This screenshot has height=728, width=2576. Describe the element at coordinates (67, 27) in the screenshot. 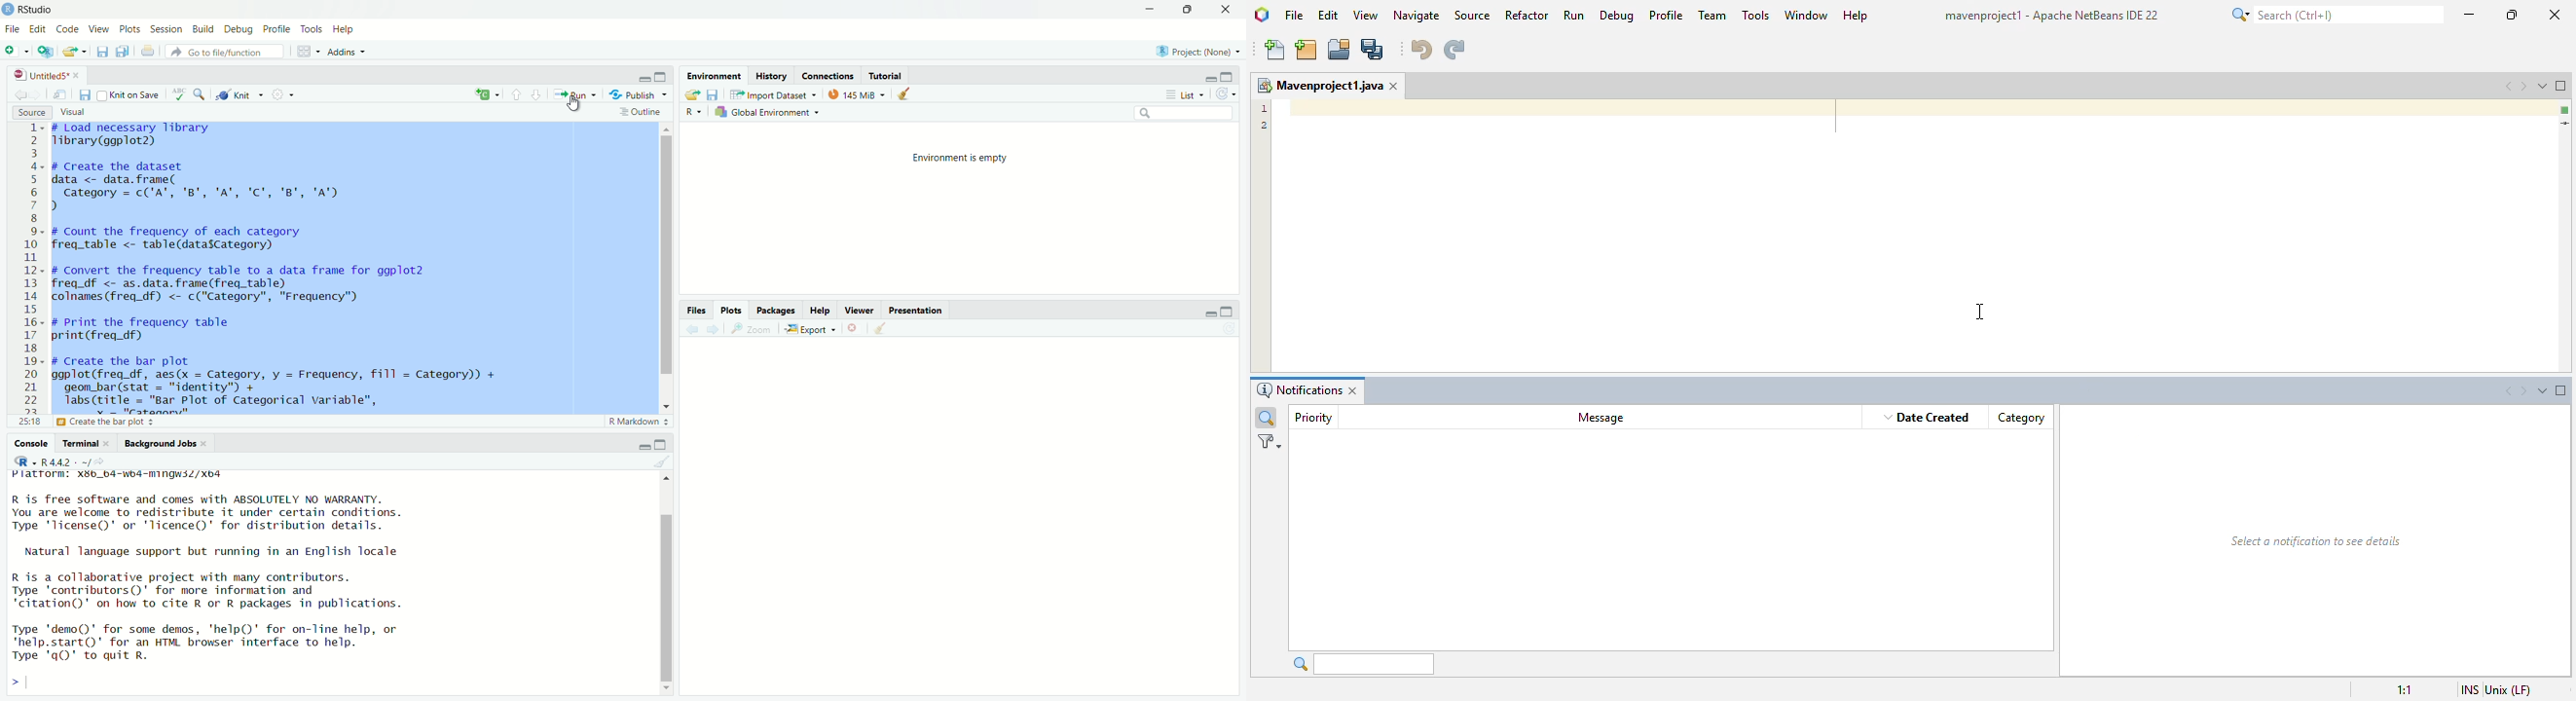

I see `code` at that location.